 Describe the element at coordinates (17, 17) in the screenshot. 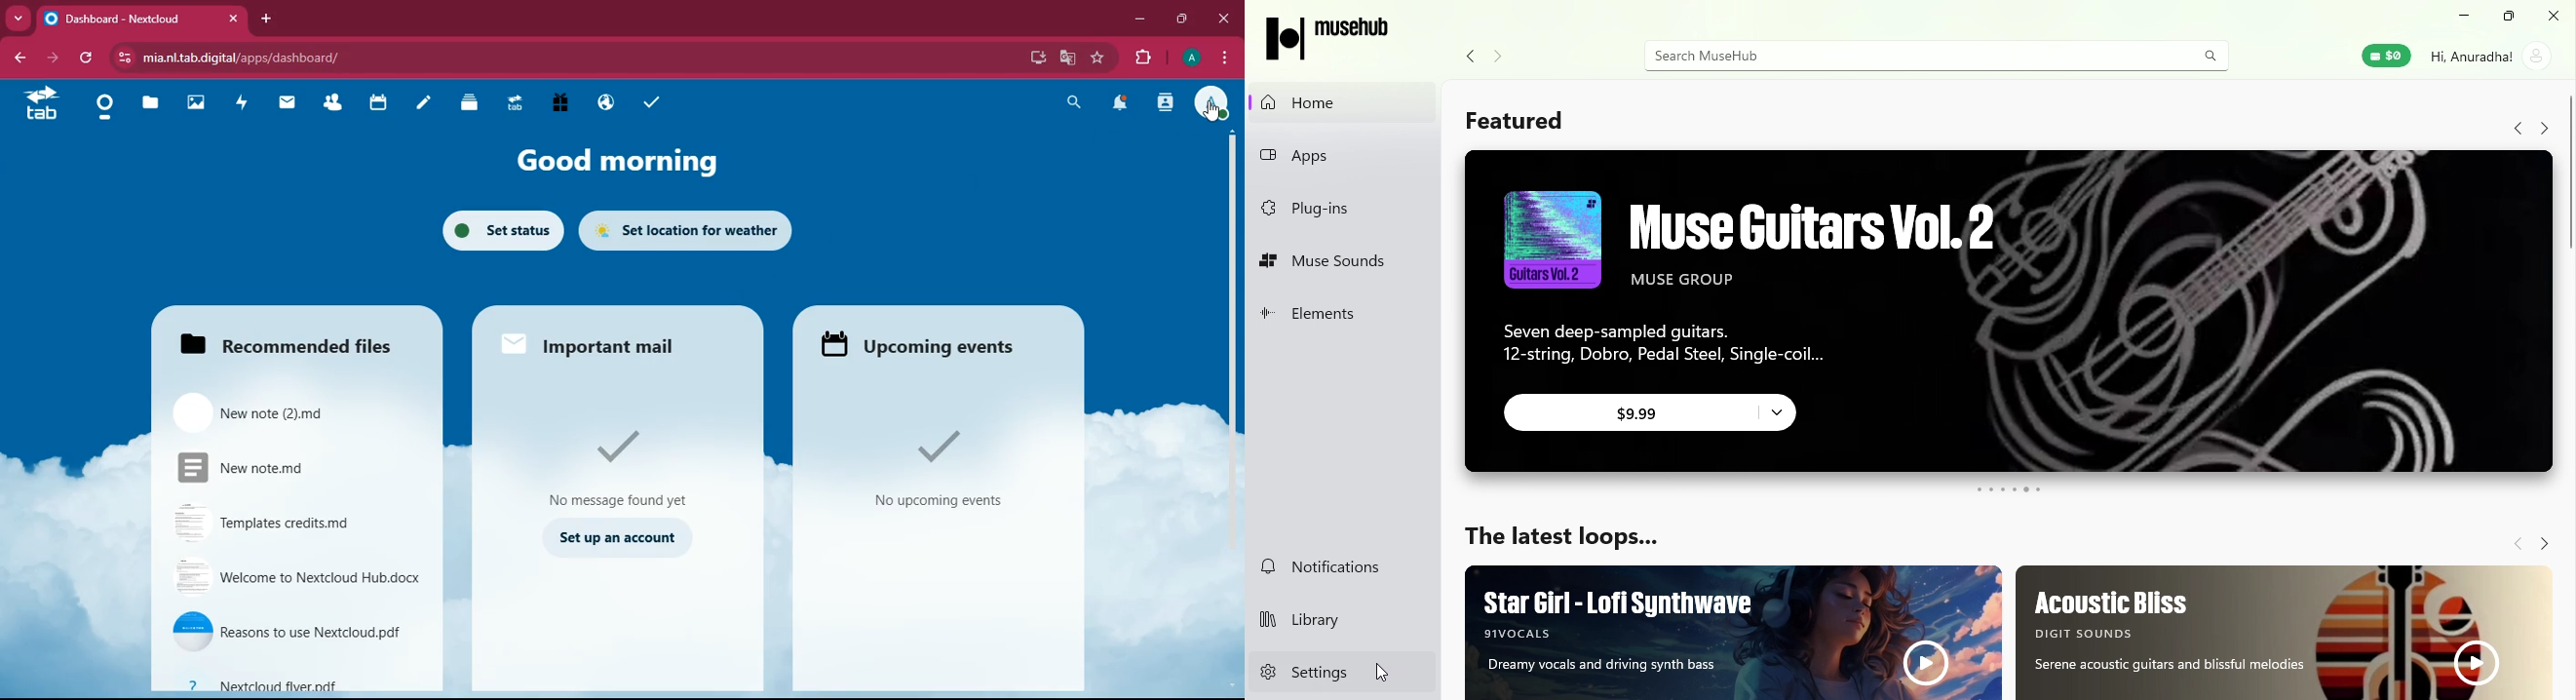

I see `more` at that location.